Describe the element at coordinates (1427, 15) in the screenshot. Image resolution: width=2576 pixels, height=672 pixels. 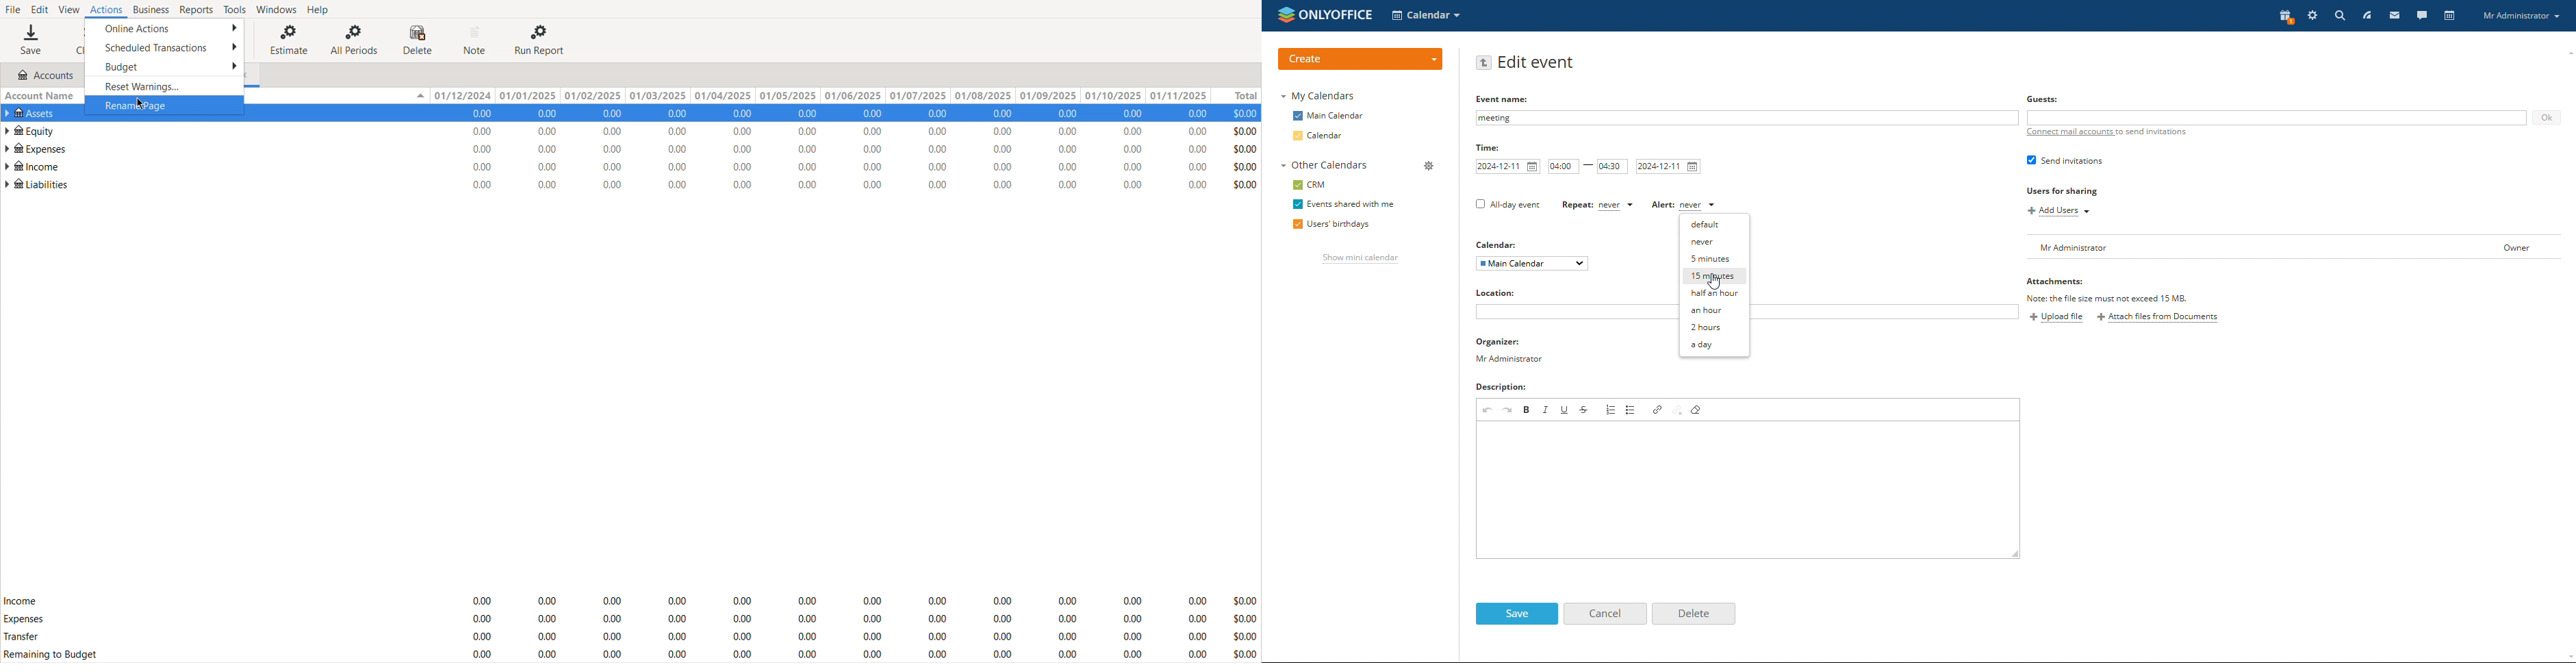
I see `select application` at that location.